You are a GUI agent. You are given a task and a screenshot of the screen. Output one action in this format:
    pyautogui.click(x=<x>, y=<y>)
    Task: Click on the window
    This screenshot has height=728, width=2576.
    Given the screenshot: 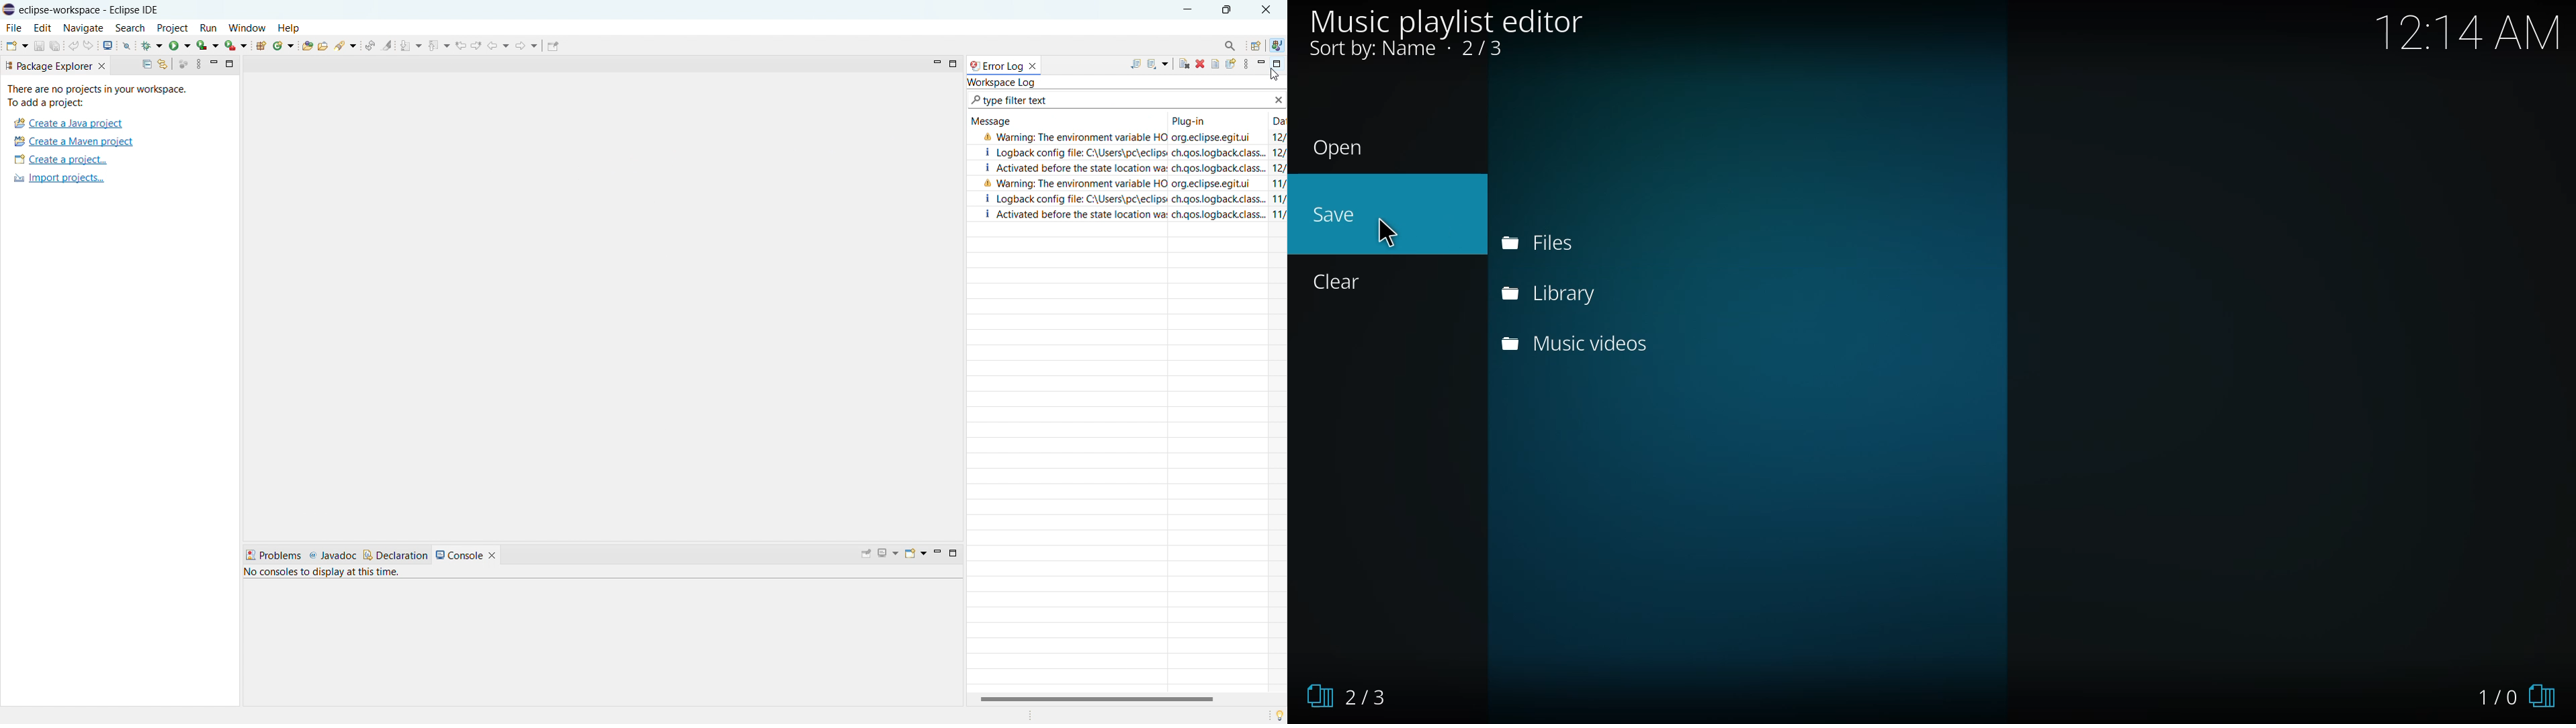 What is the action you would take?
    pyautogui.click(x=247, y=27)
    